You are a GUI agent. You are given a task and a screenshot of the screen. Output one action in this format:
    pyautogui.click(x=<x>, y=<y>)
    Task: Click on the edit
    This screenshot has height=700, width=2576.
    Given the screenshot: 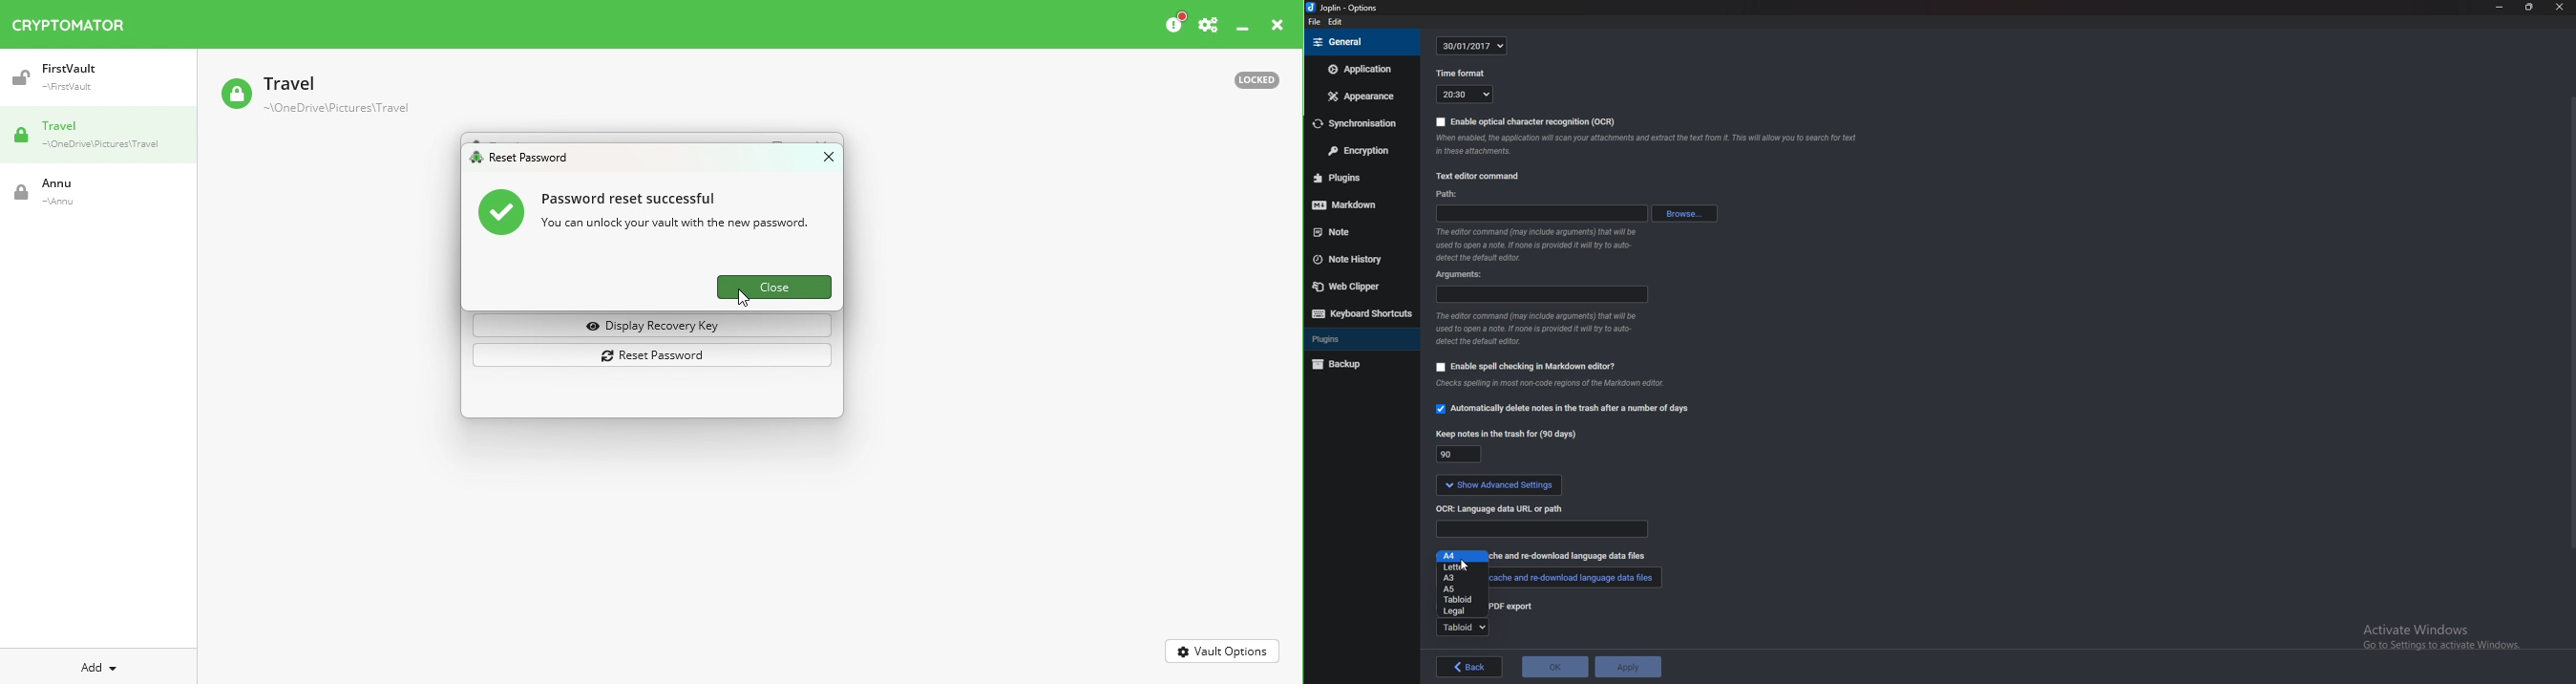 What is the action you would take?
    pyautogui.click(x=1337, y=22)
    